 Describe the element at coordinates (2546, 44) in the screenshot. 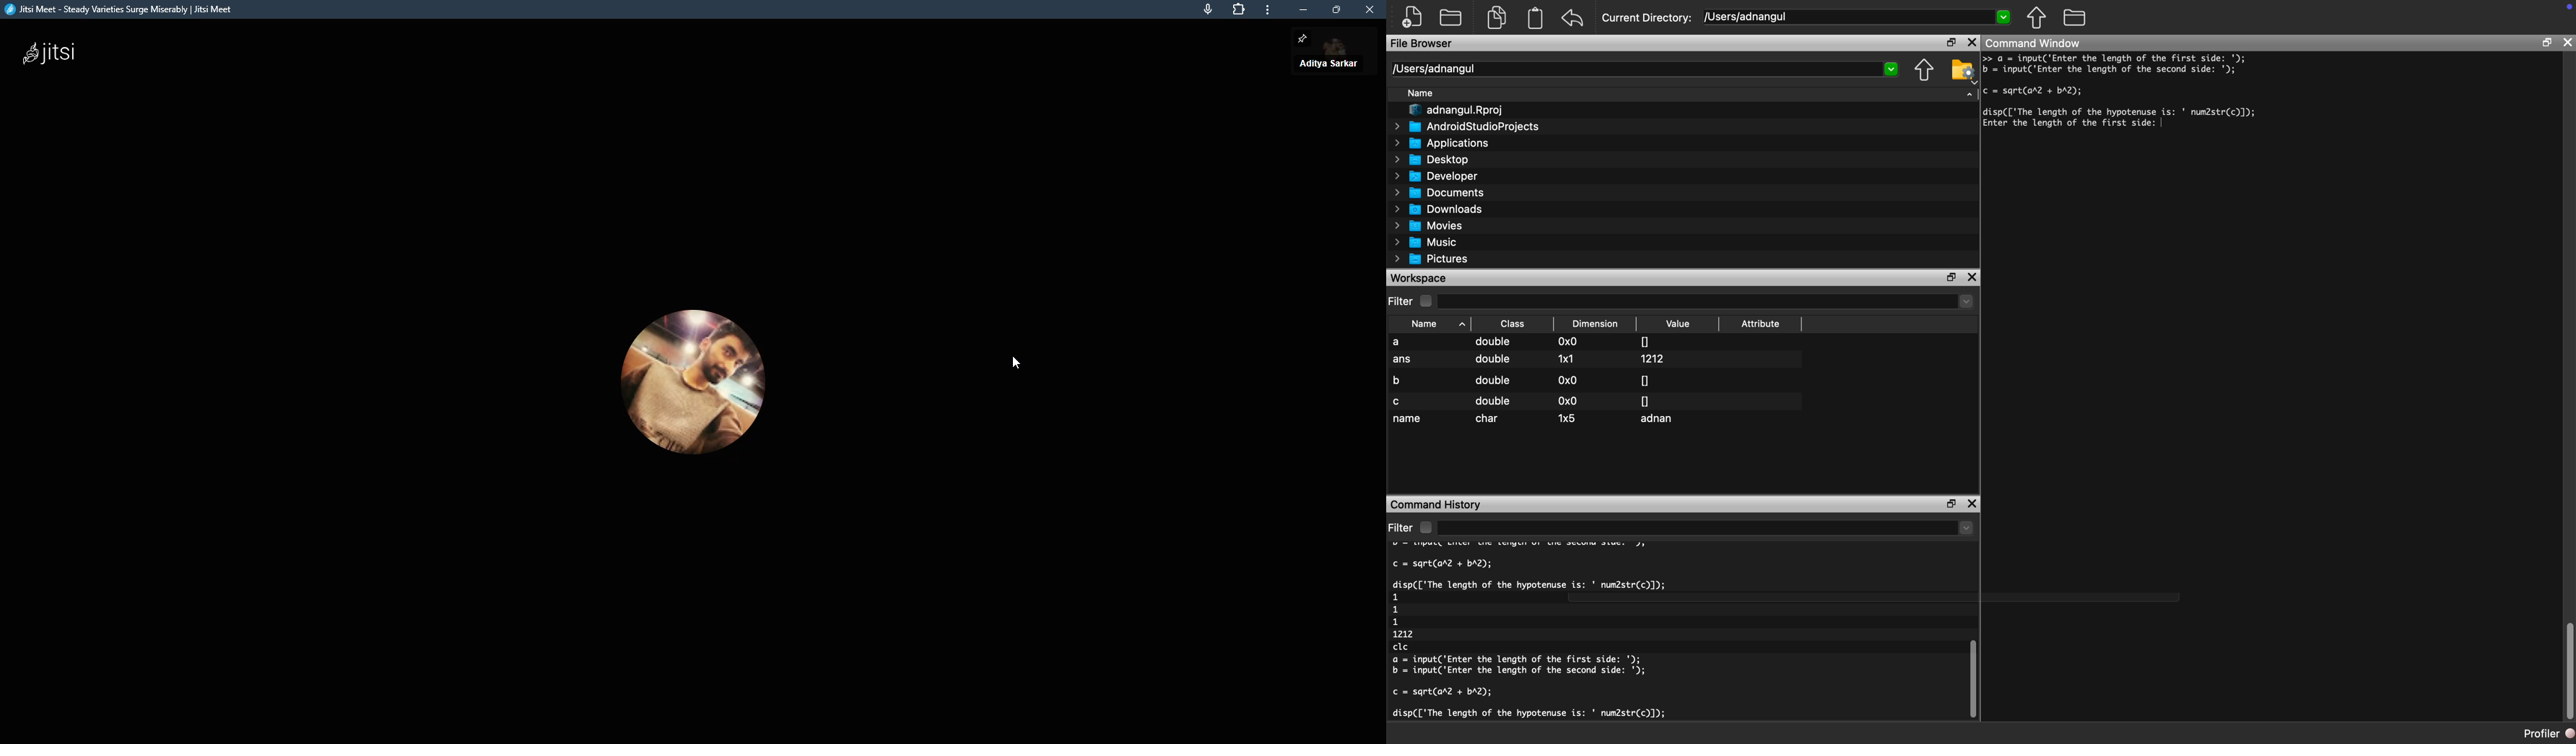

I see `restore down` at that location.